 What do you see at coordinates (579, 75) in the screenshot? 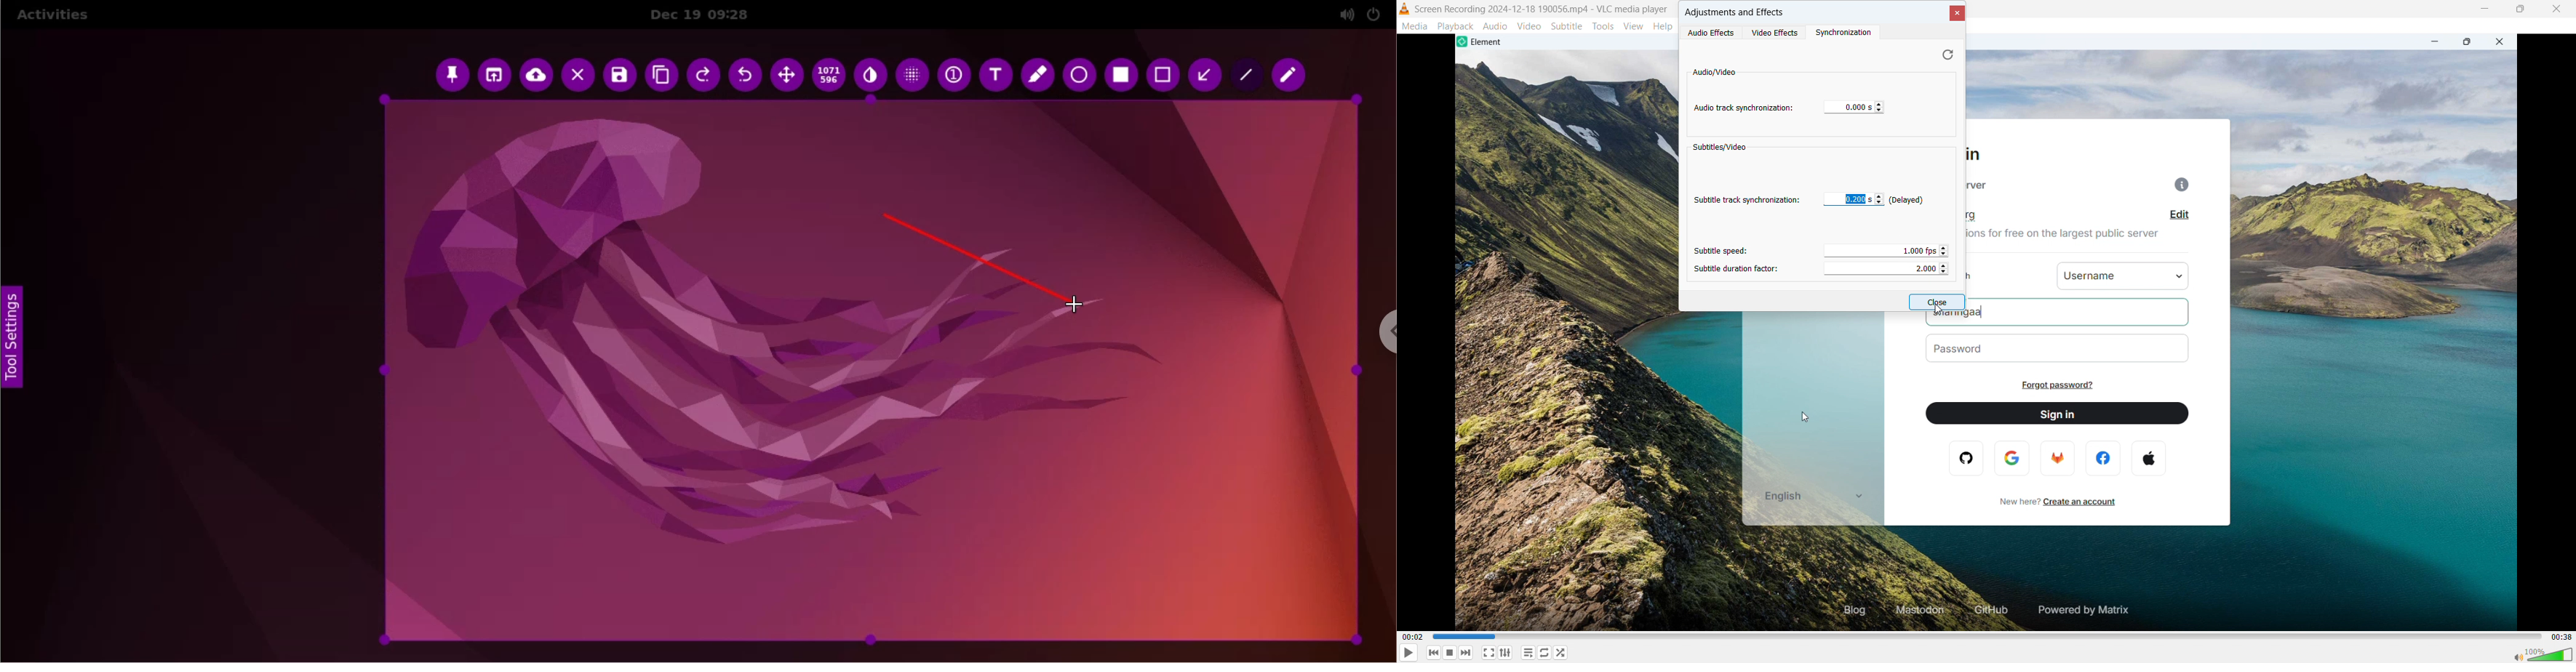
I see `cancel capture` at bounding box center [579, 75].